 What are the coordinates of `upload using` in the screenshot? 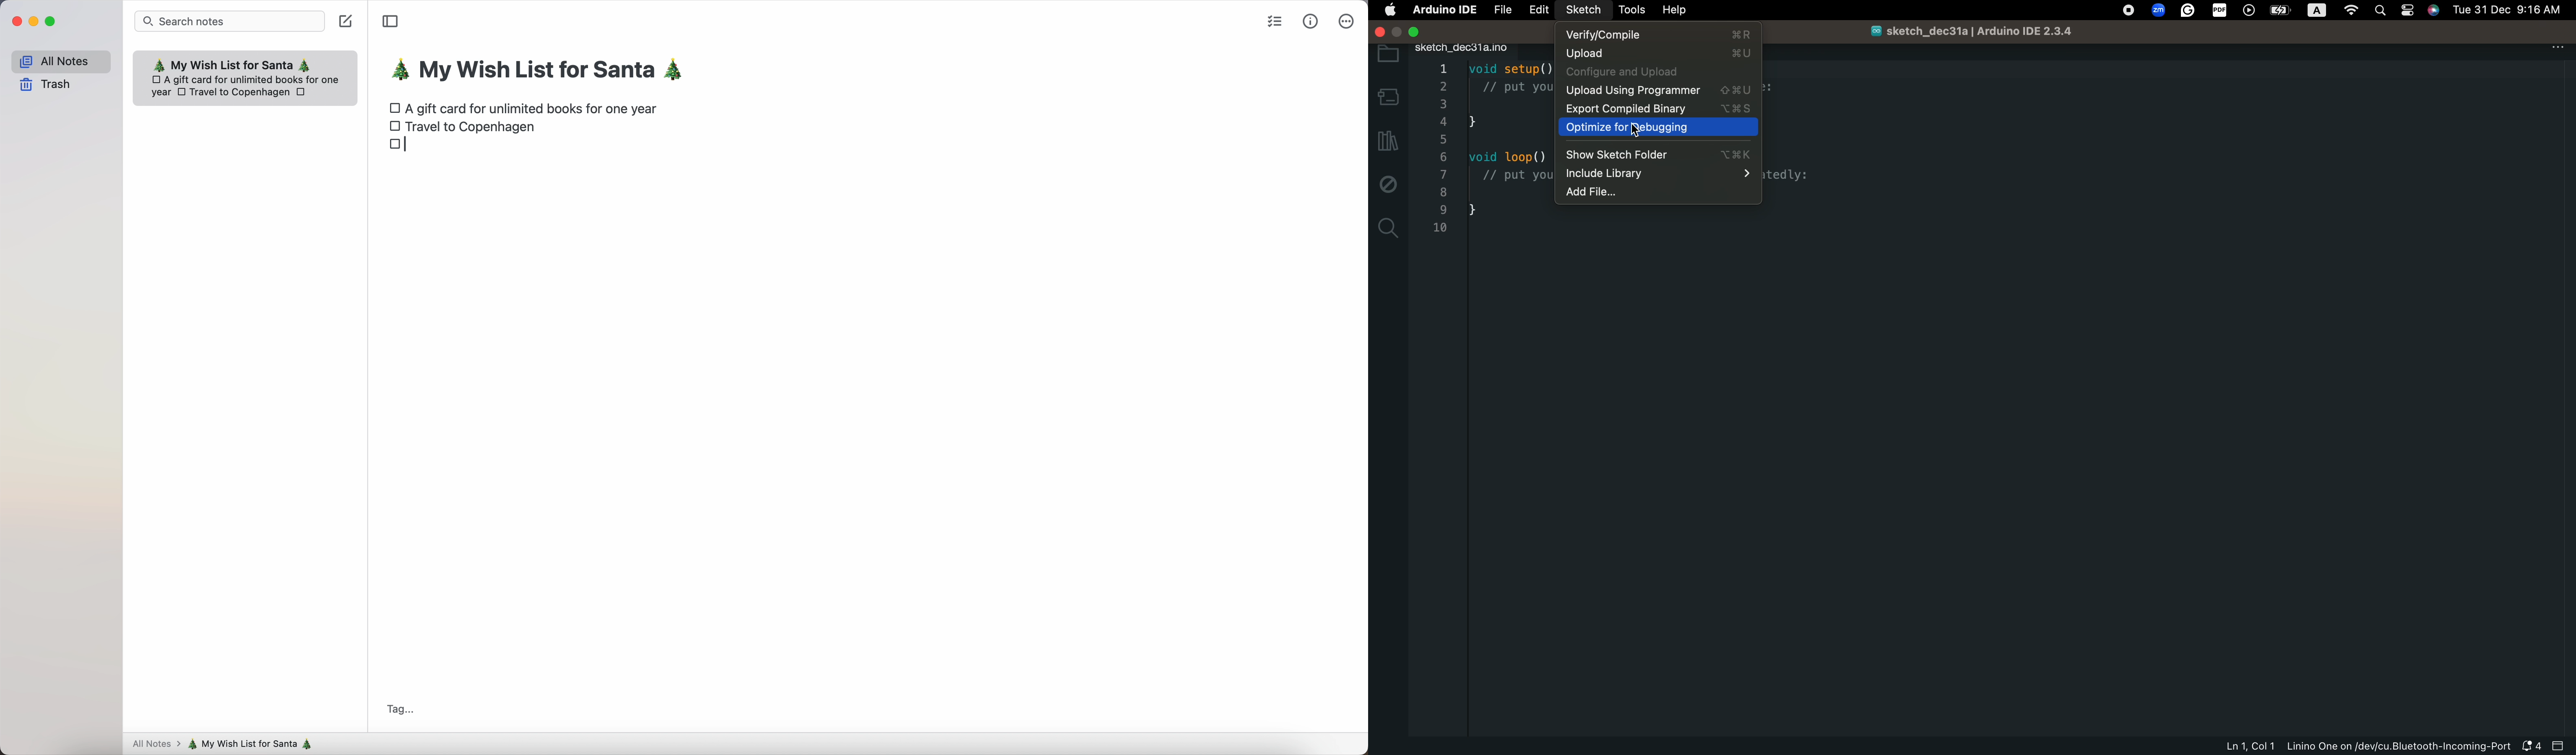 It's located at (1657, 92).